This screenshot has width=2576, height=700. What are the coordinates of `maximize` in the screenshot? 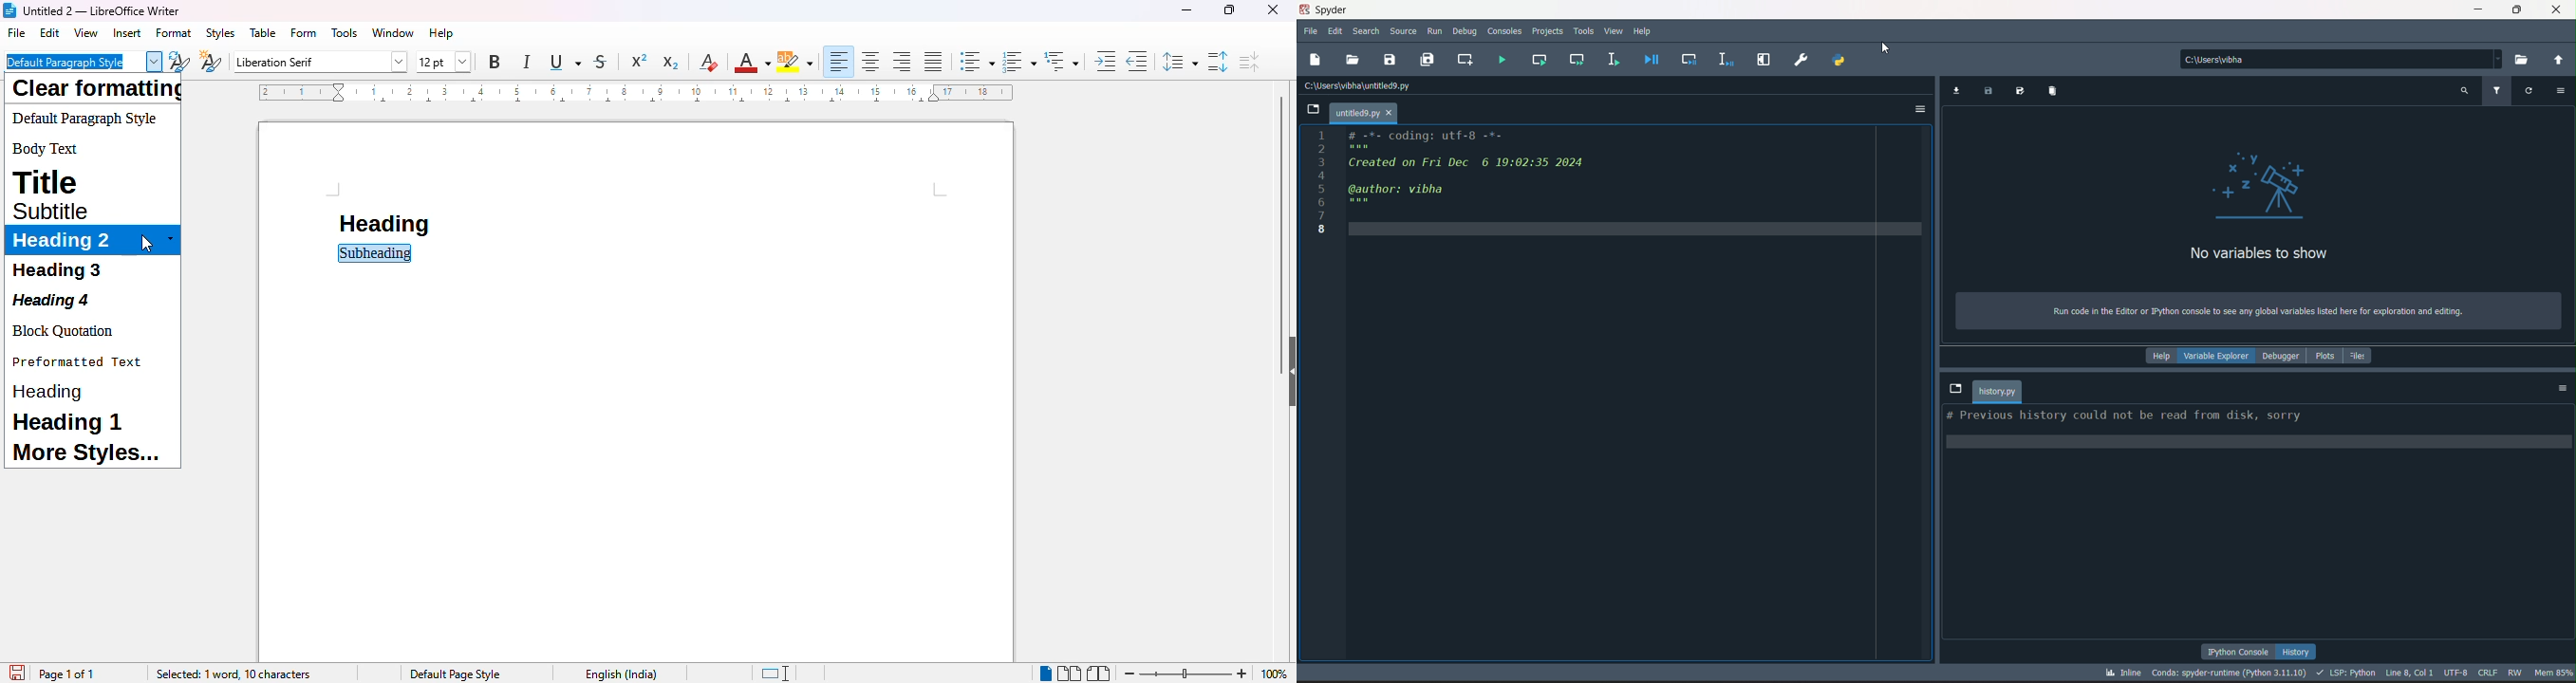 It's located at (1231, 9).